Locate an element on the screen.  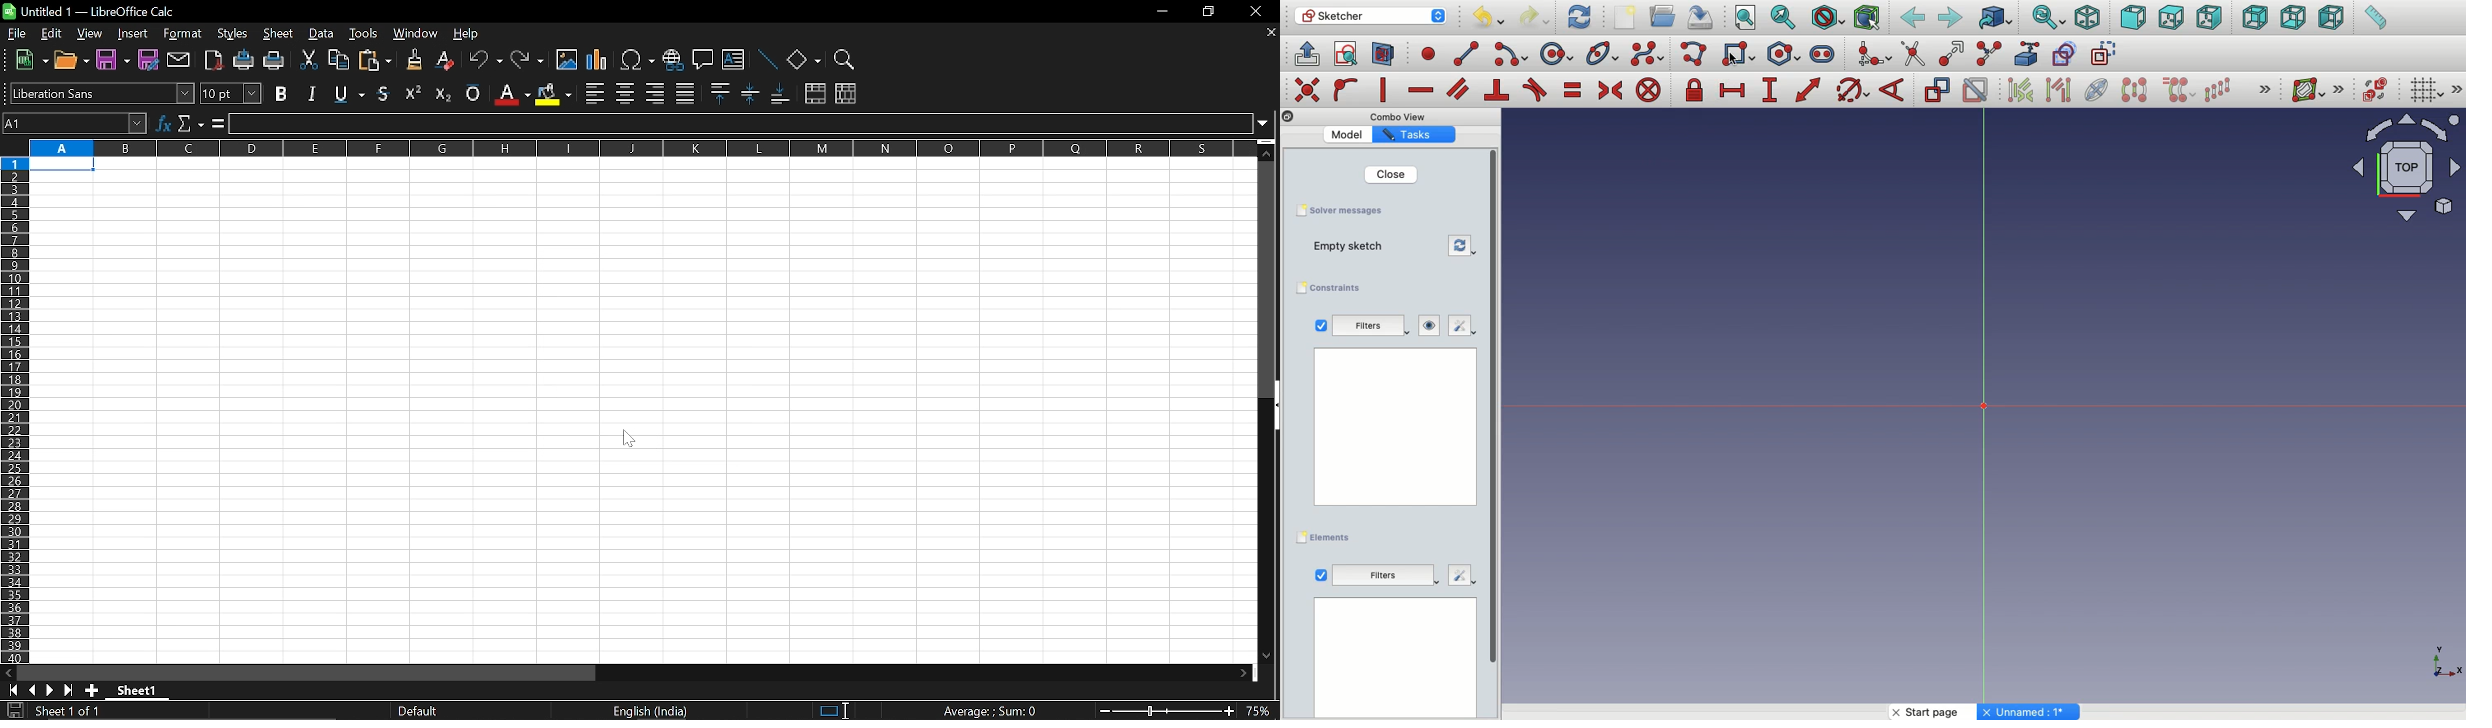
workspace is located at coordinates (1395, 659).